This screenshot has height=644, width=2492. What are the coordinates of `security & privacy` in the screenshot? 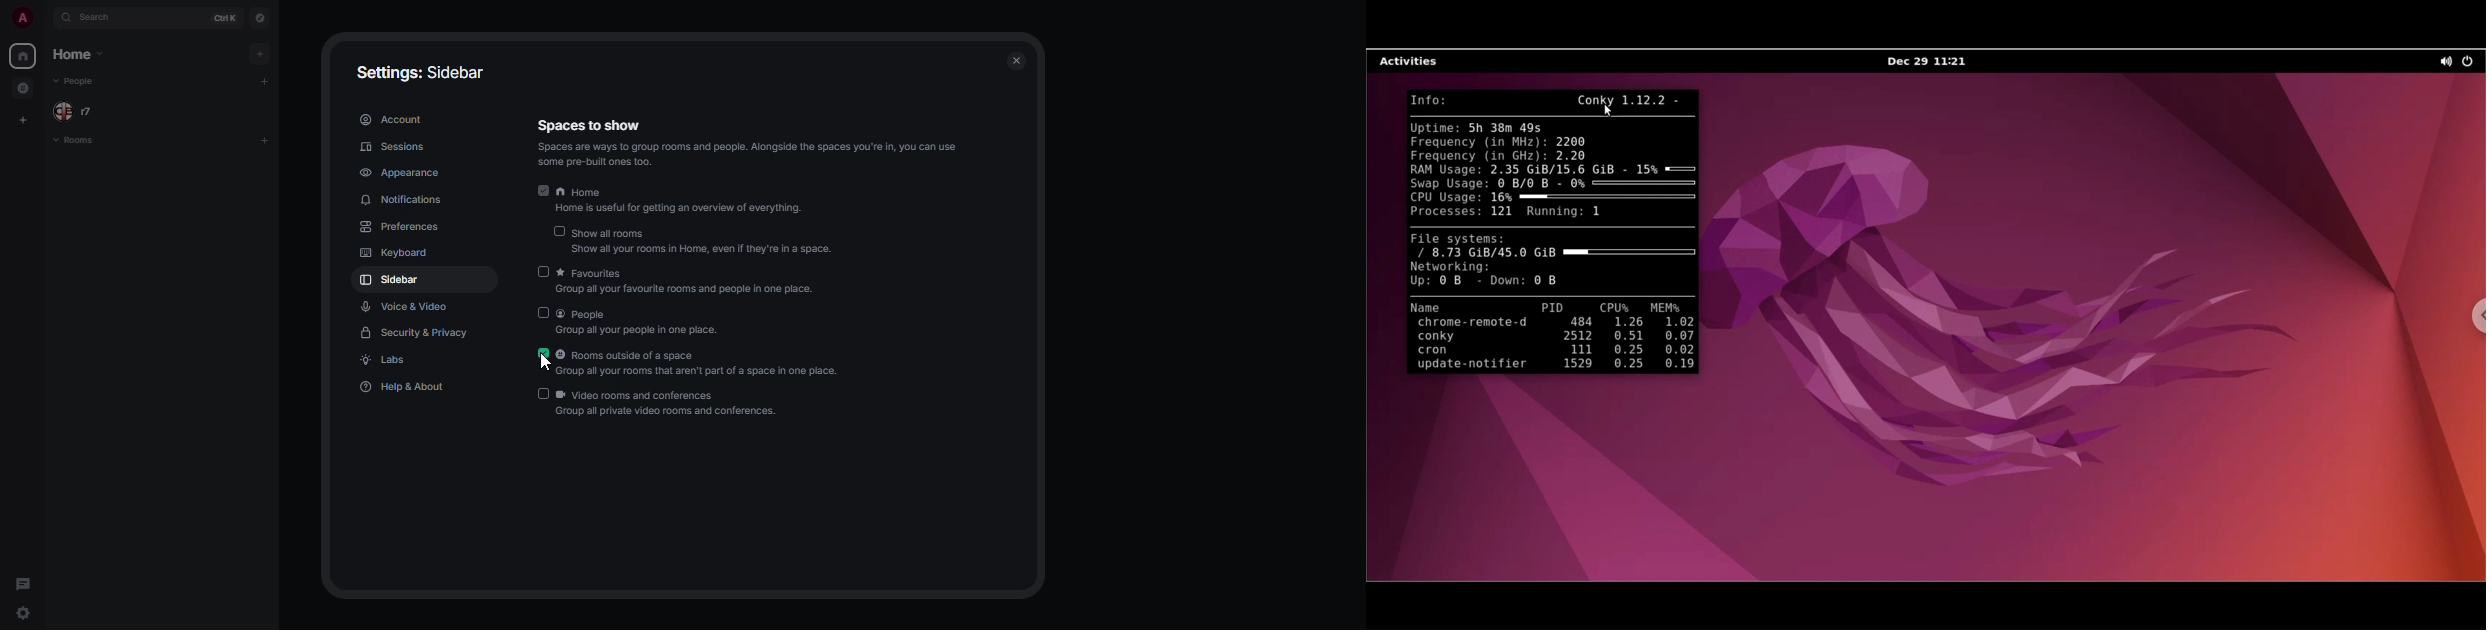 It's located at (416, 332).